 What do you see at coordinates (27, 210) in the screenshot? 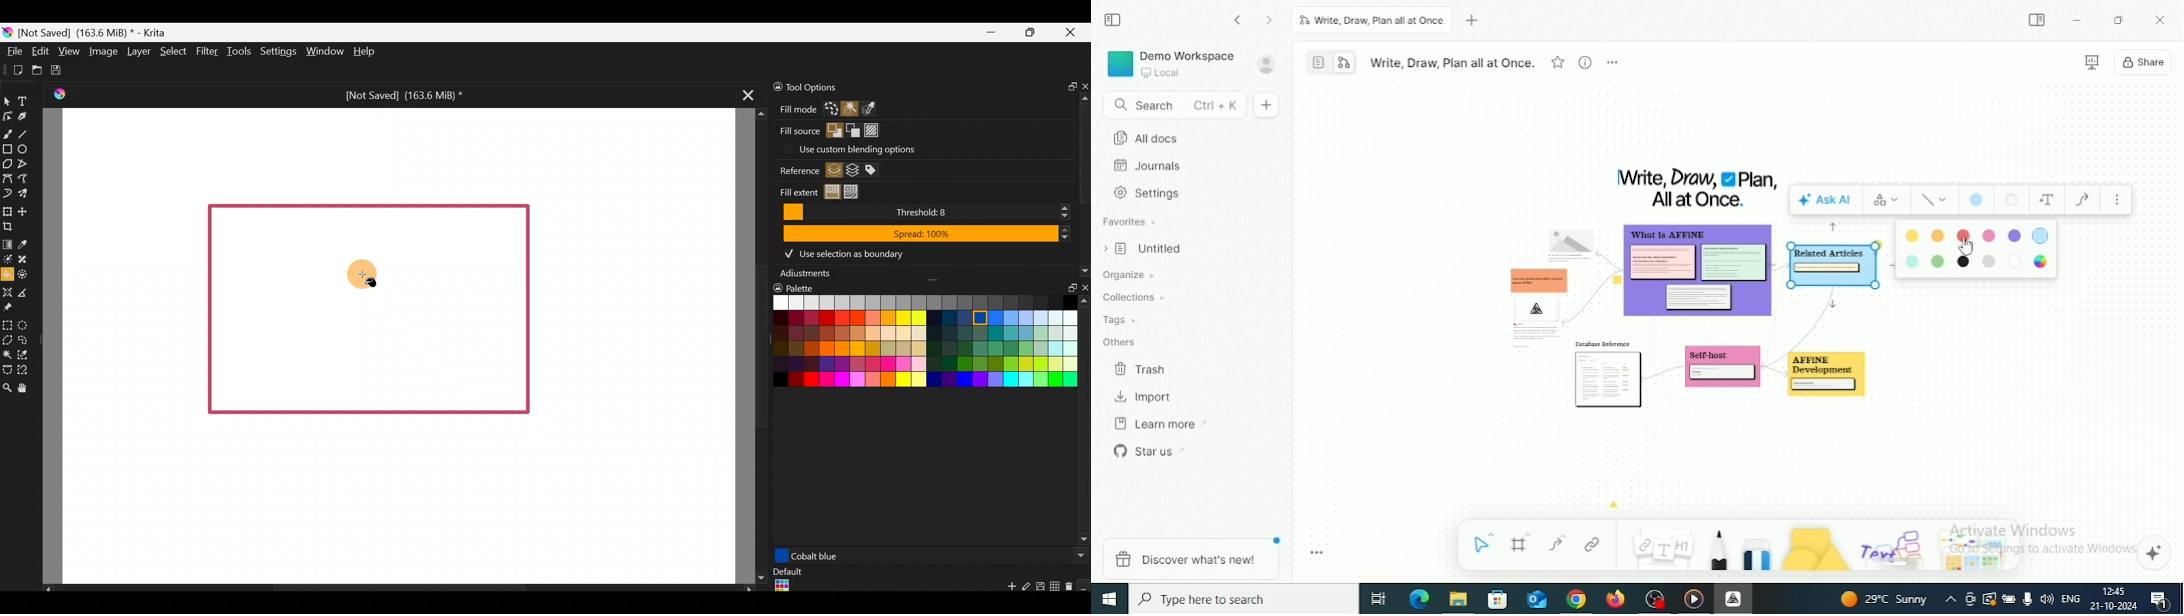
I see `Move a layer` at bounding box center [27, 210].